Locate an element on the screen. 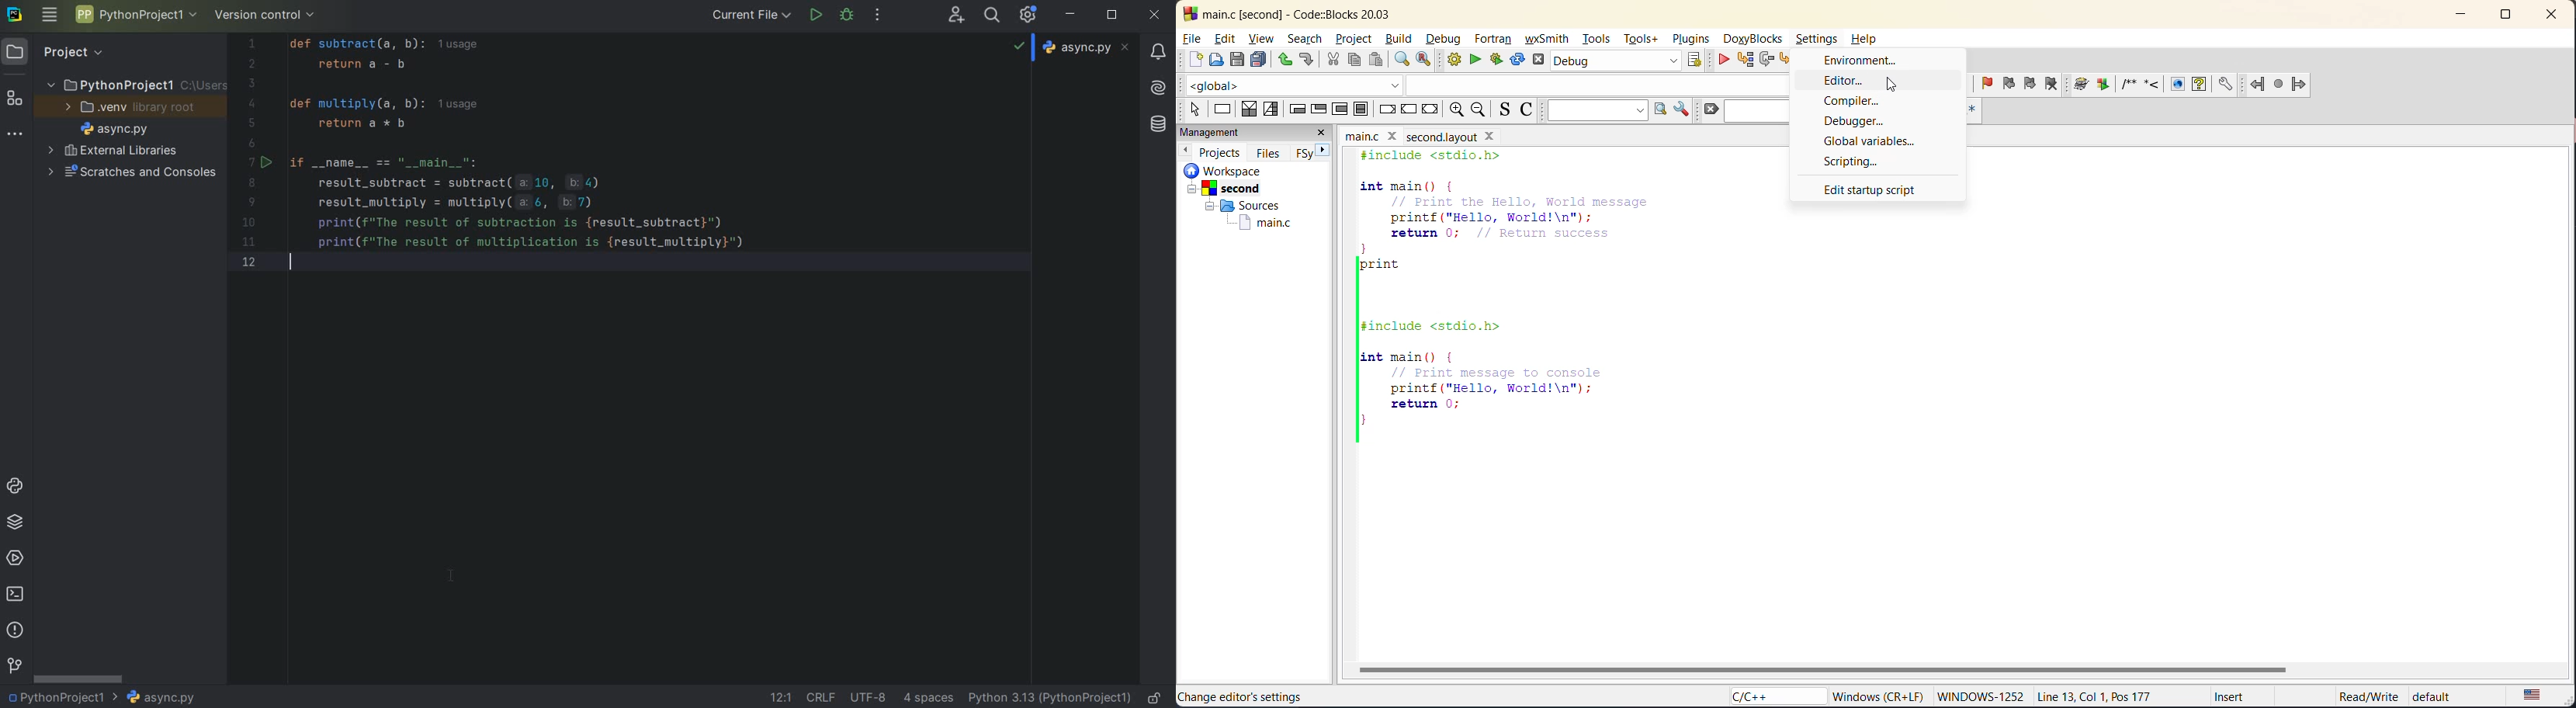 This screenshot has height=728, width=2576. doxyblocks is located at coordinates (1753, 38).